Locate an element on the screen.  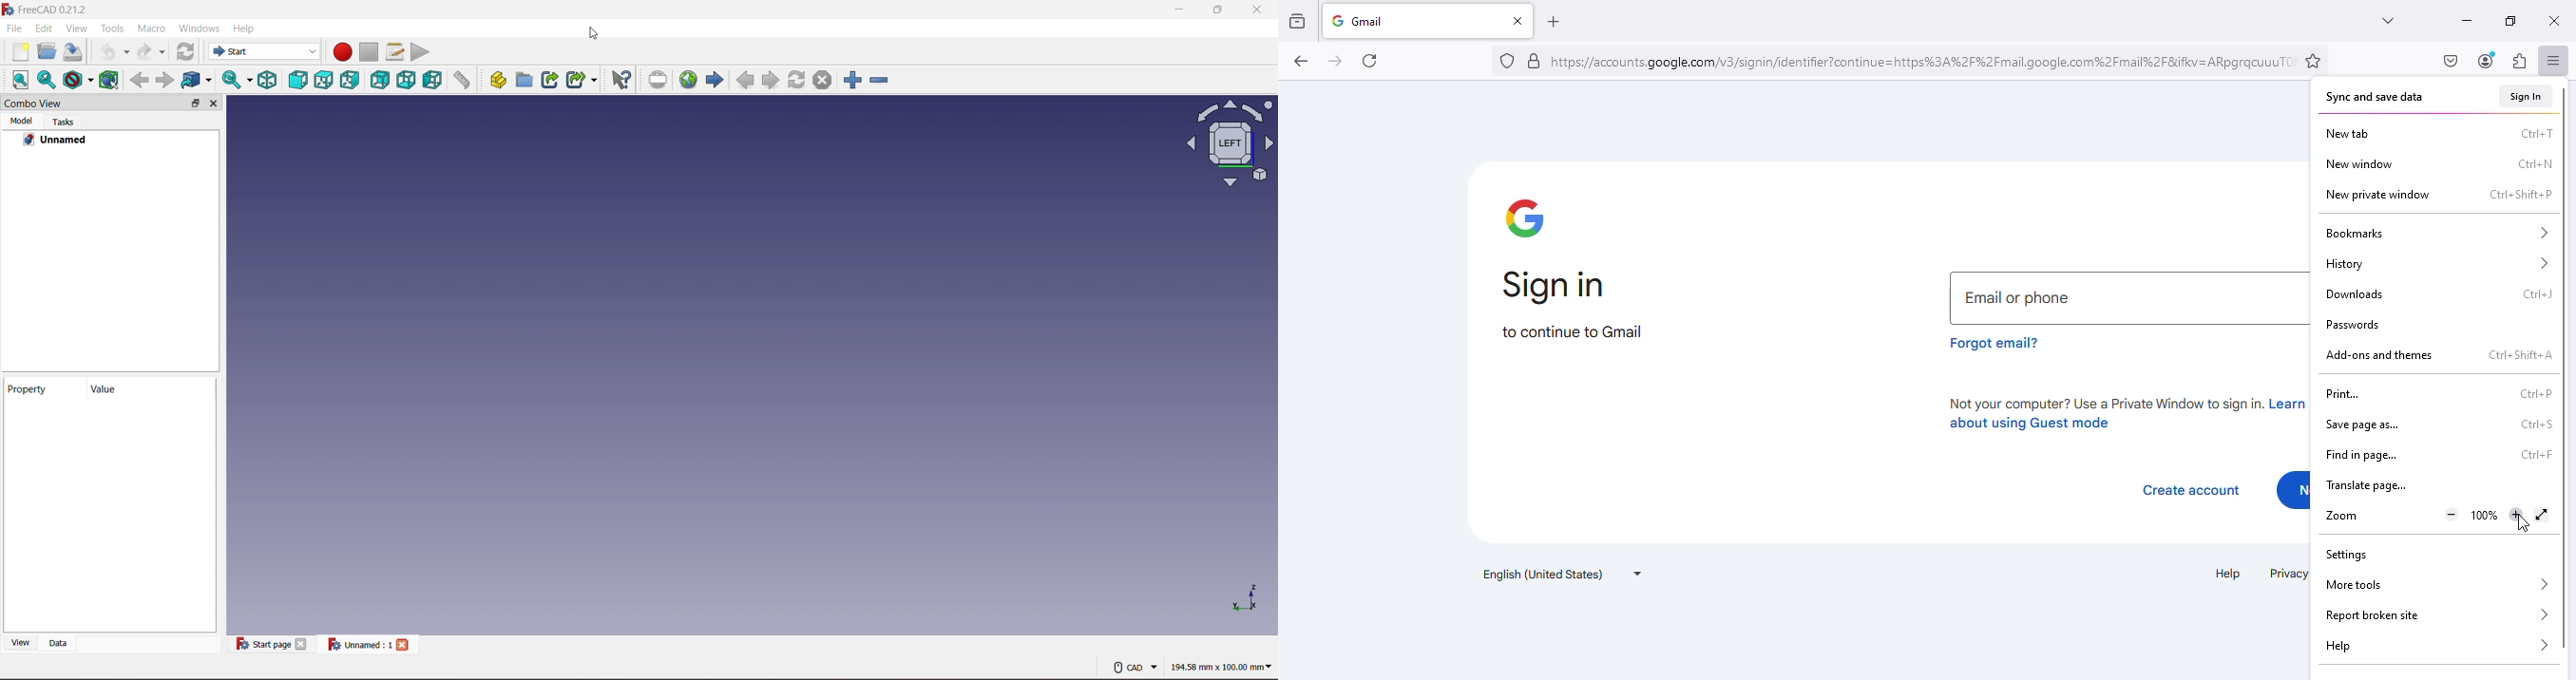
go back one page is located at coordinates (1302, 61).